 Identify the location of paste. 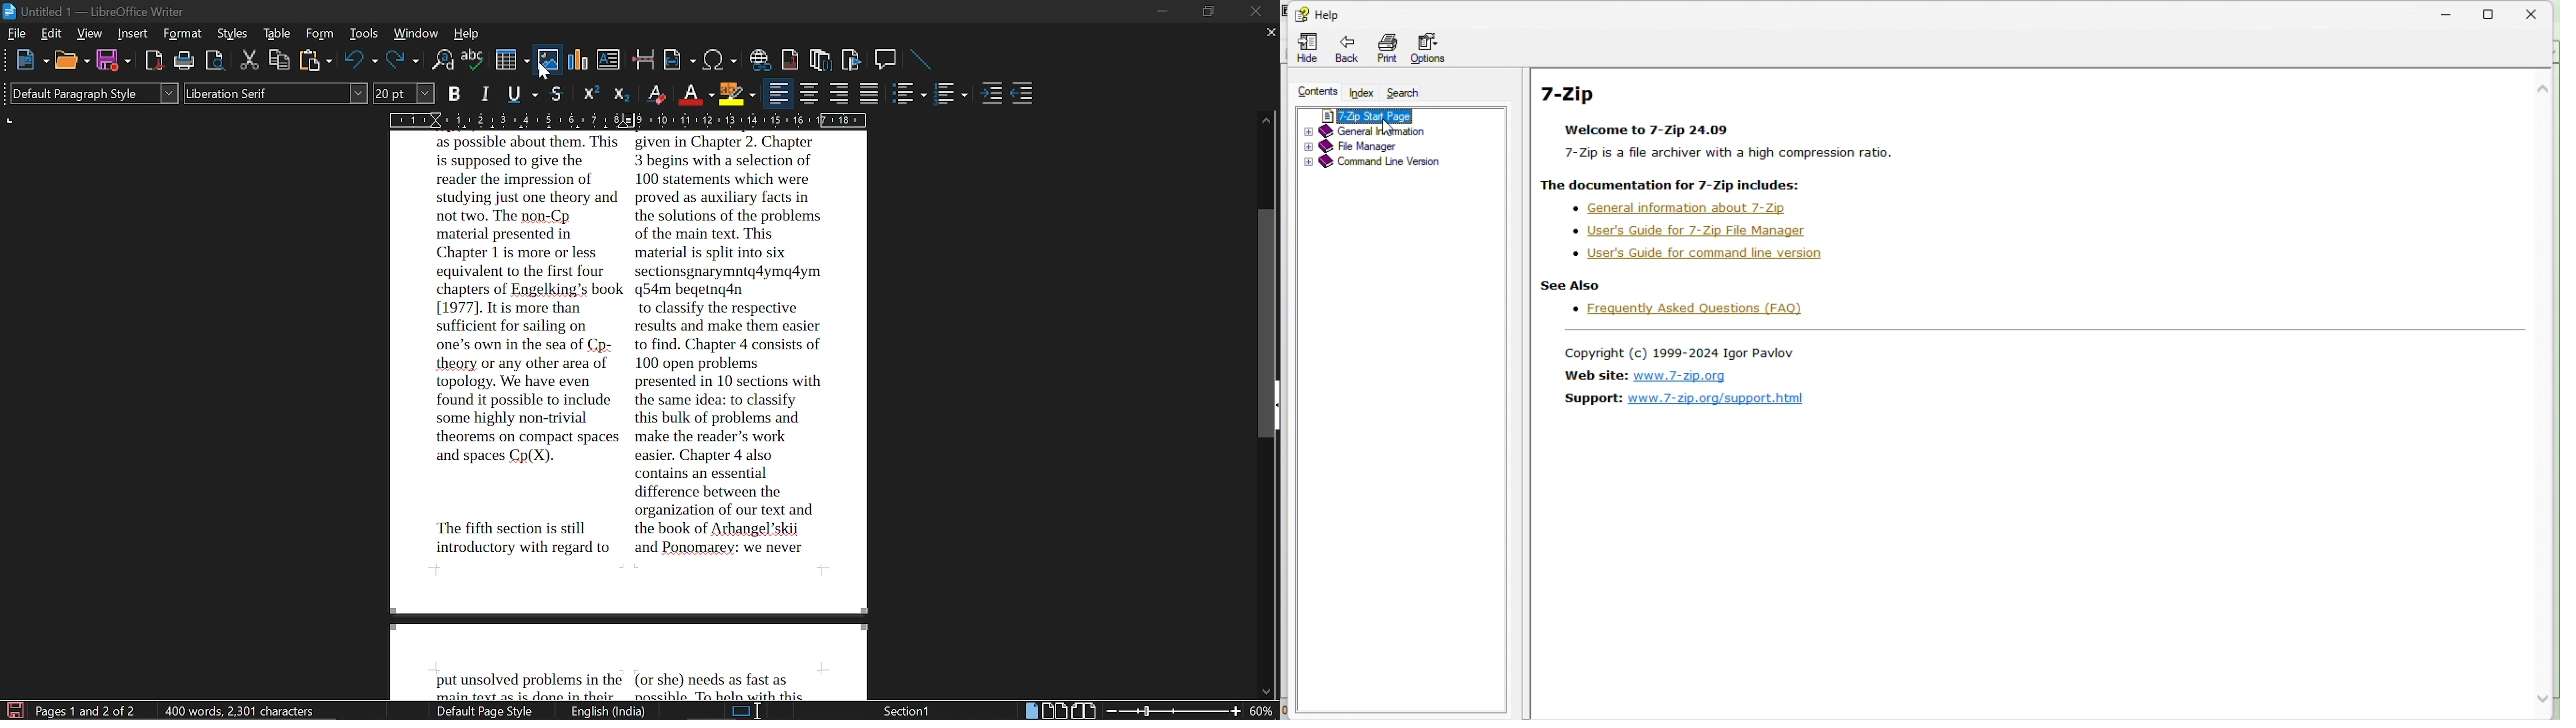
(314, 61).